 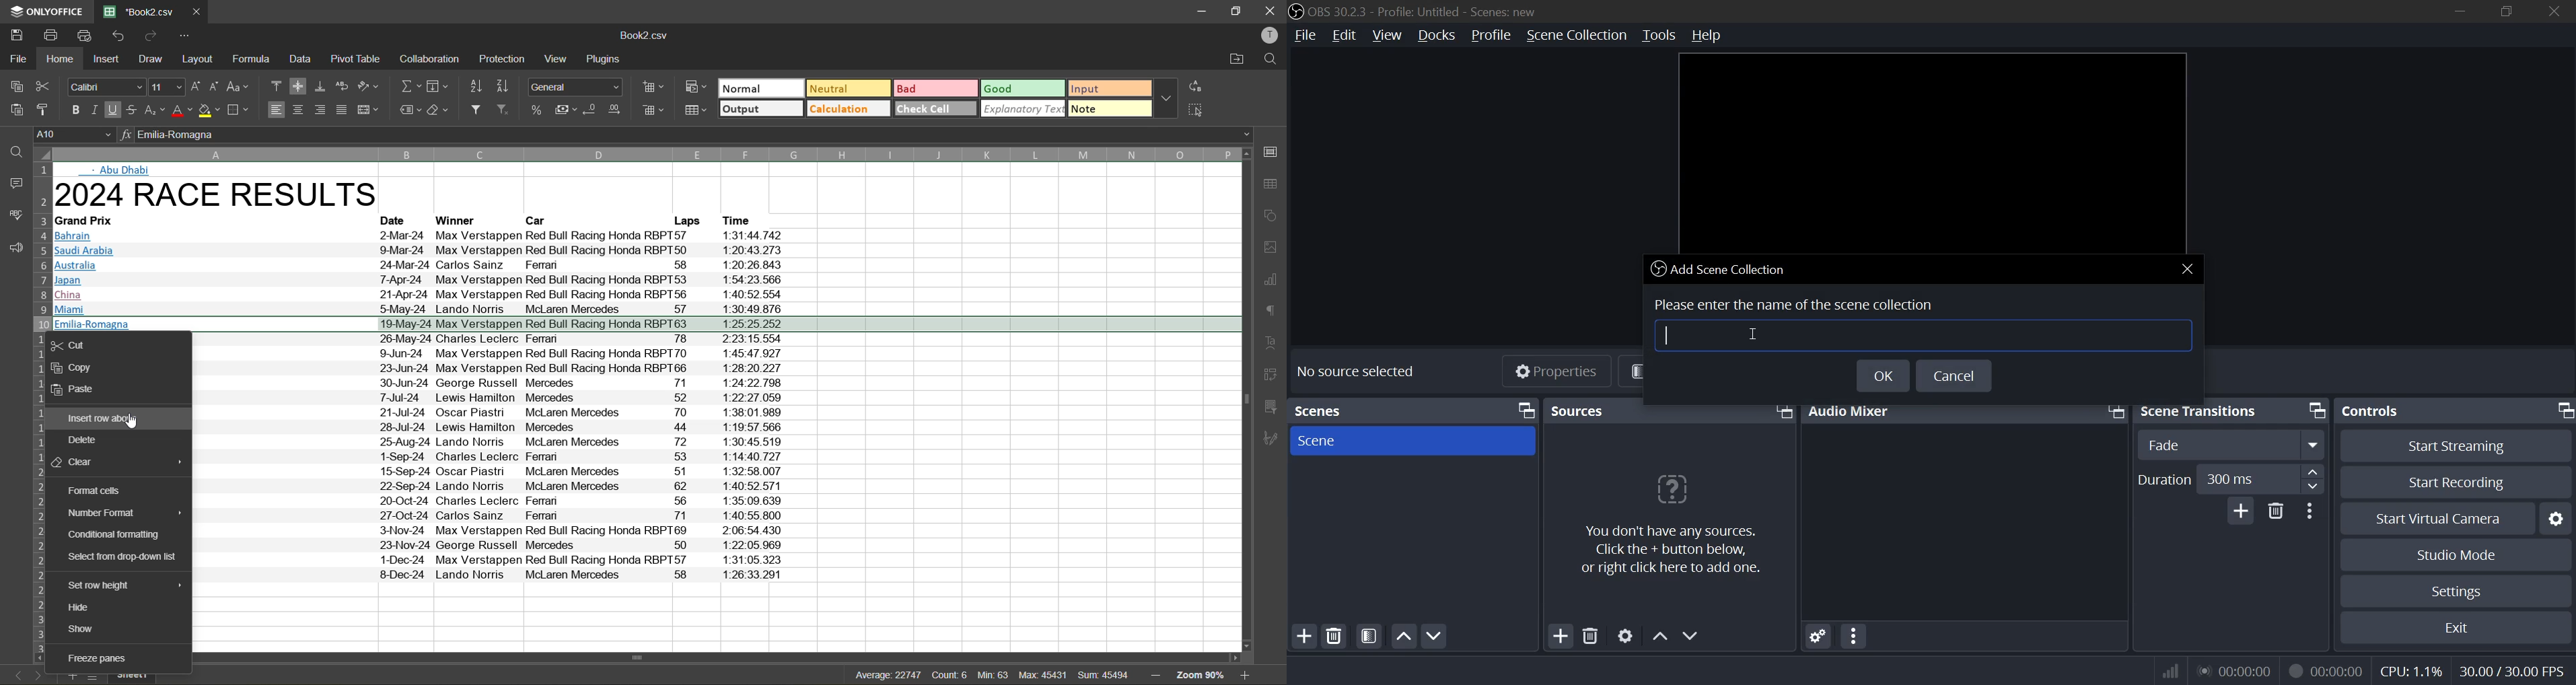 What do you see at coordinates (438, 86) in the screenshot?
I see `field` at bounding box center [438, 86].